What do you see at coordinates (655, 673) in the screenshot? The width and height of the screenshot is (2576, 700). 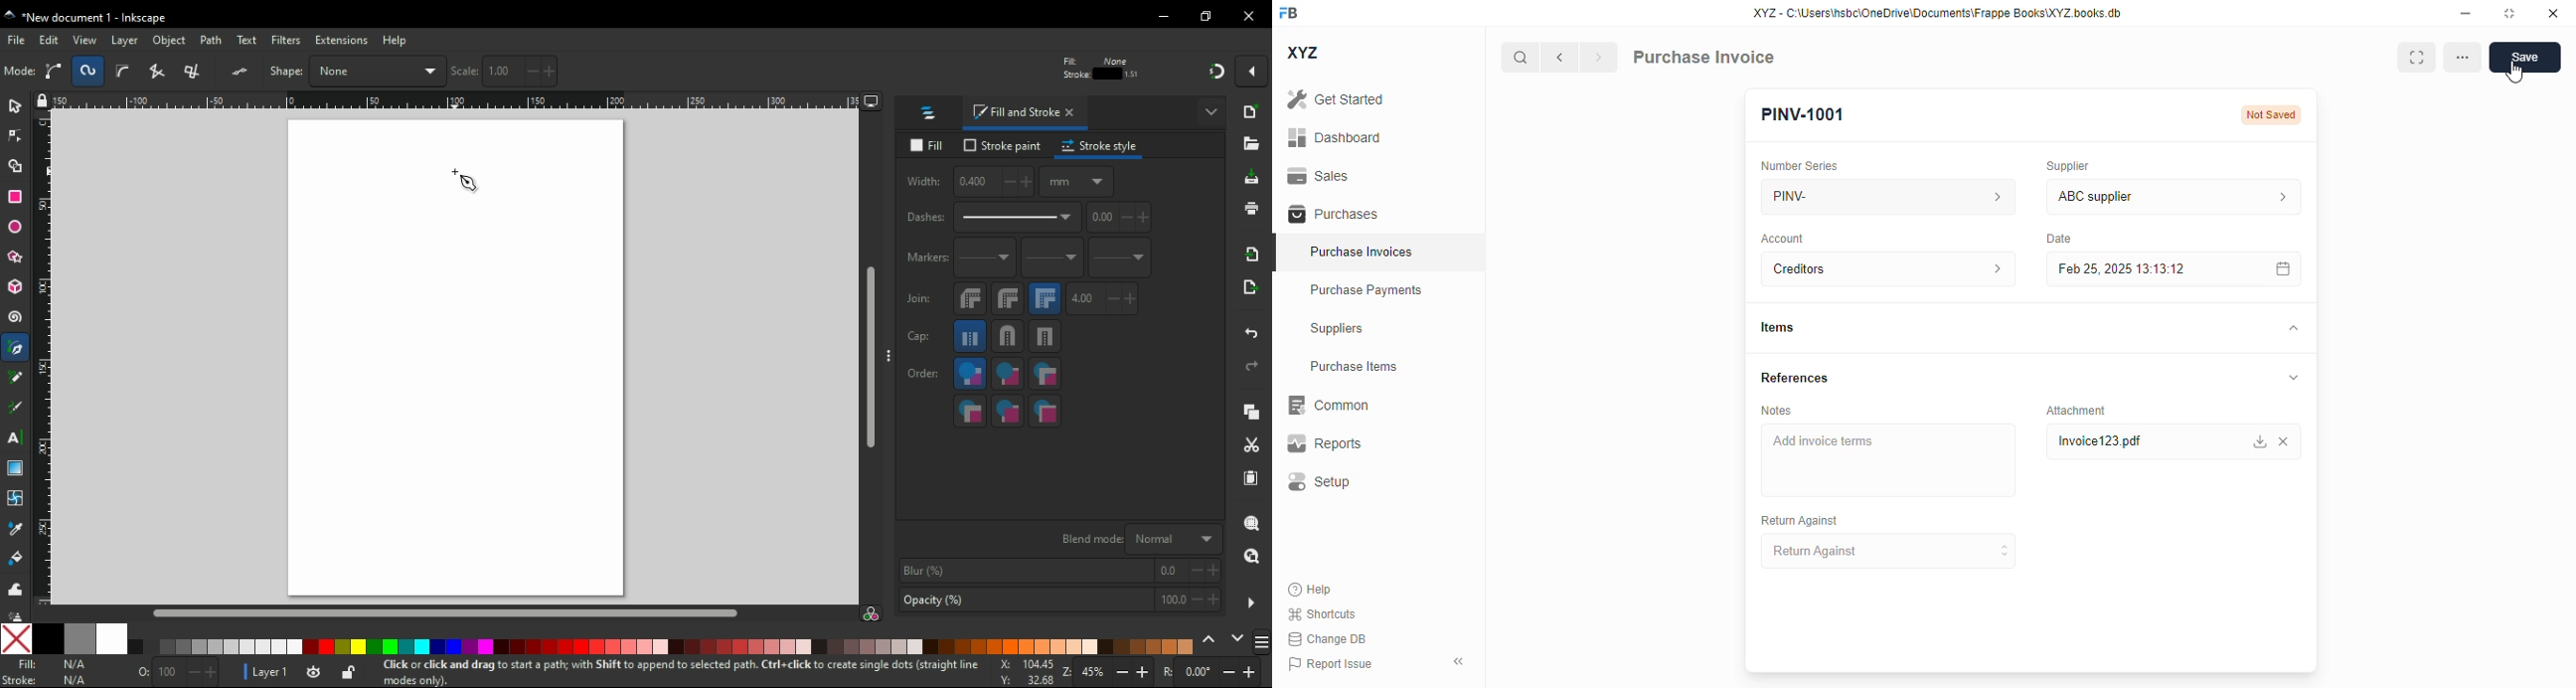 I see `Click or click and drag to start a path, with Shift to append to selected paths.` at bounding box center [655, 673].